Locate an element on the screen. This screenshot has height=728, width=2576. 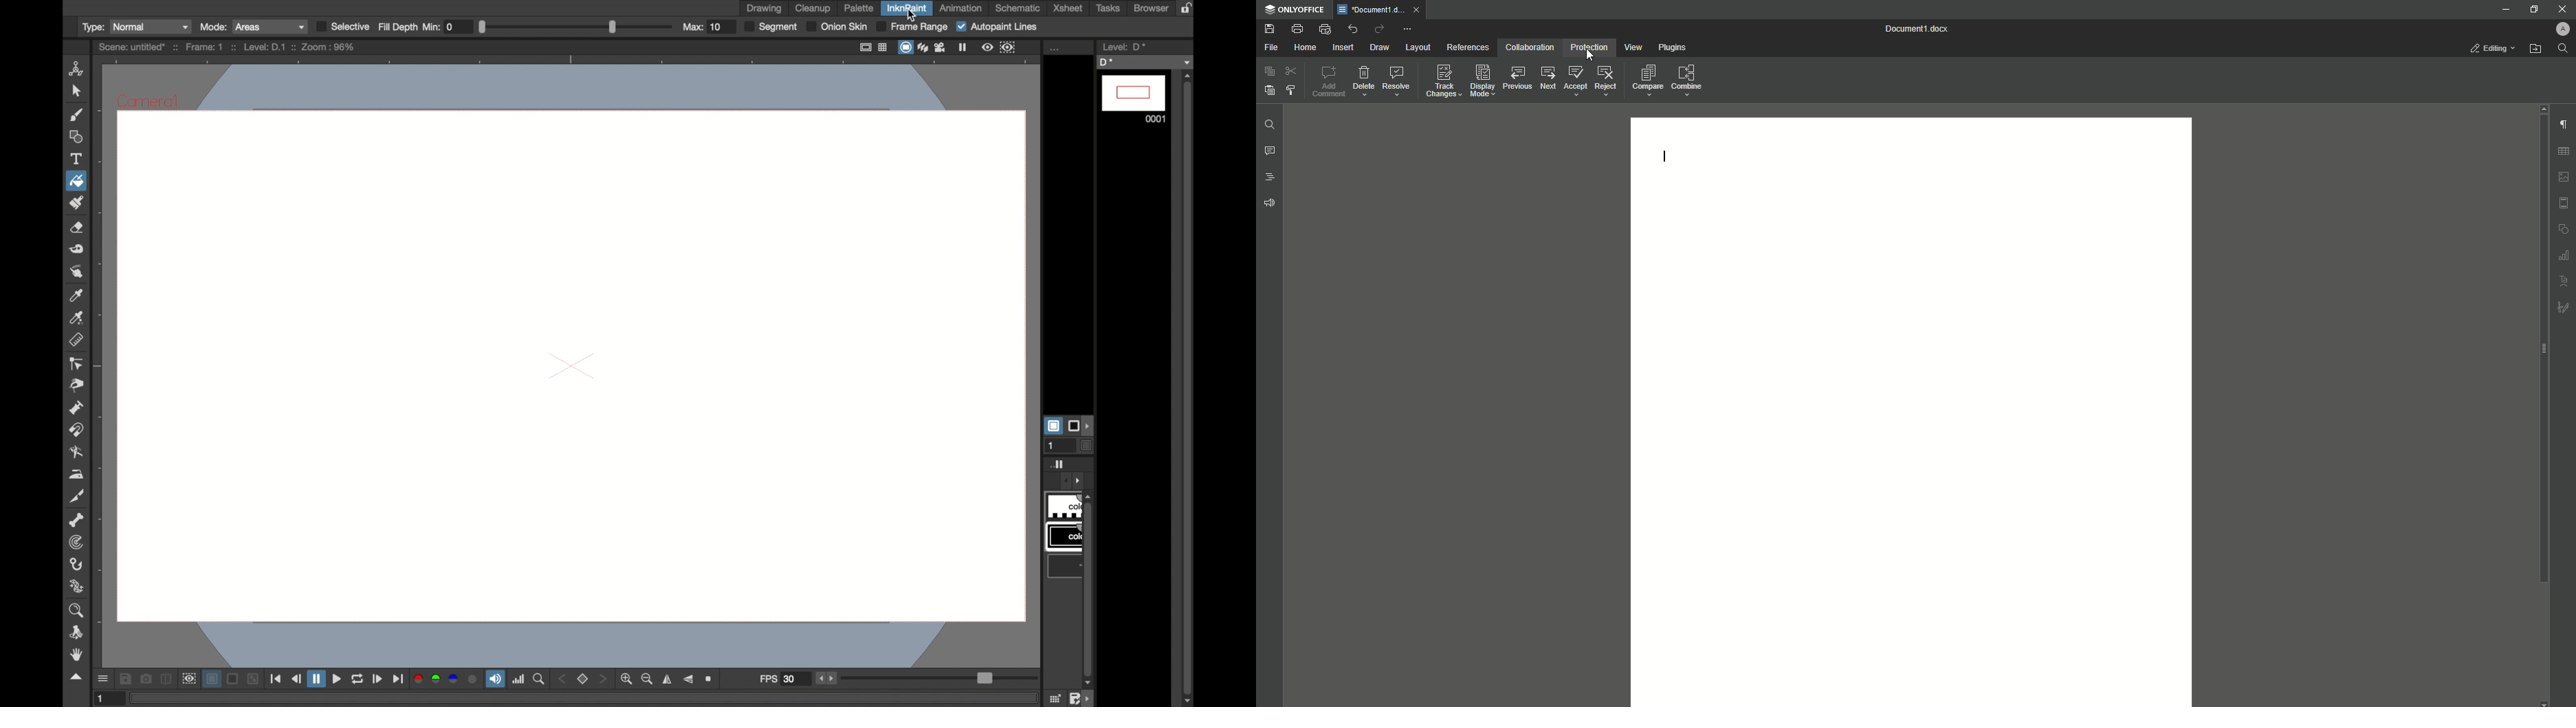
type is located at coordinates (135, 26).